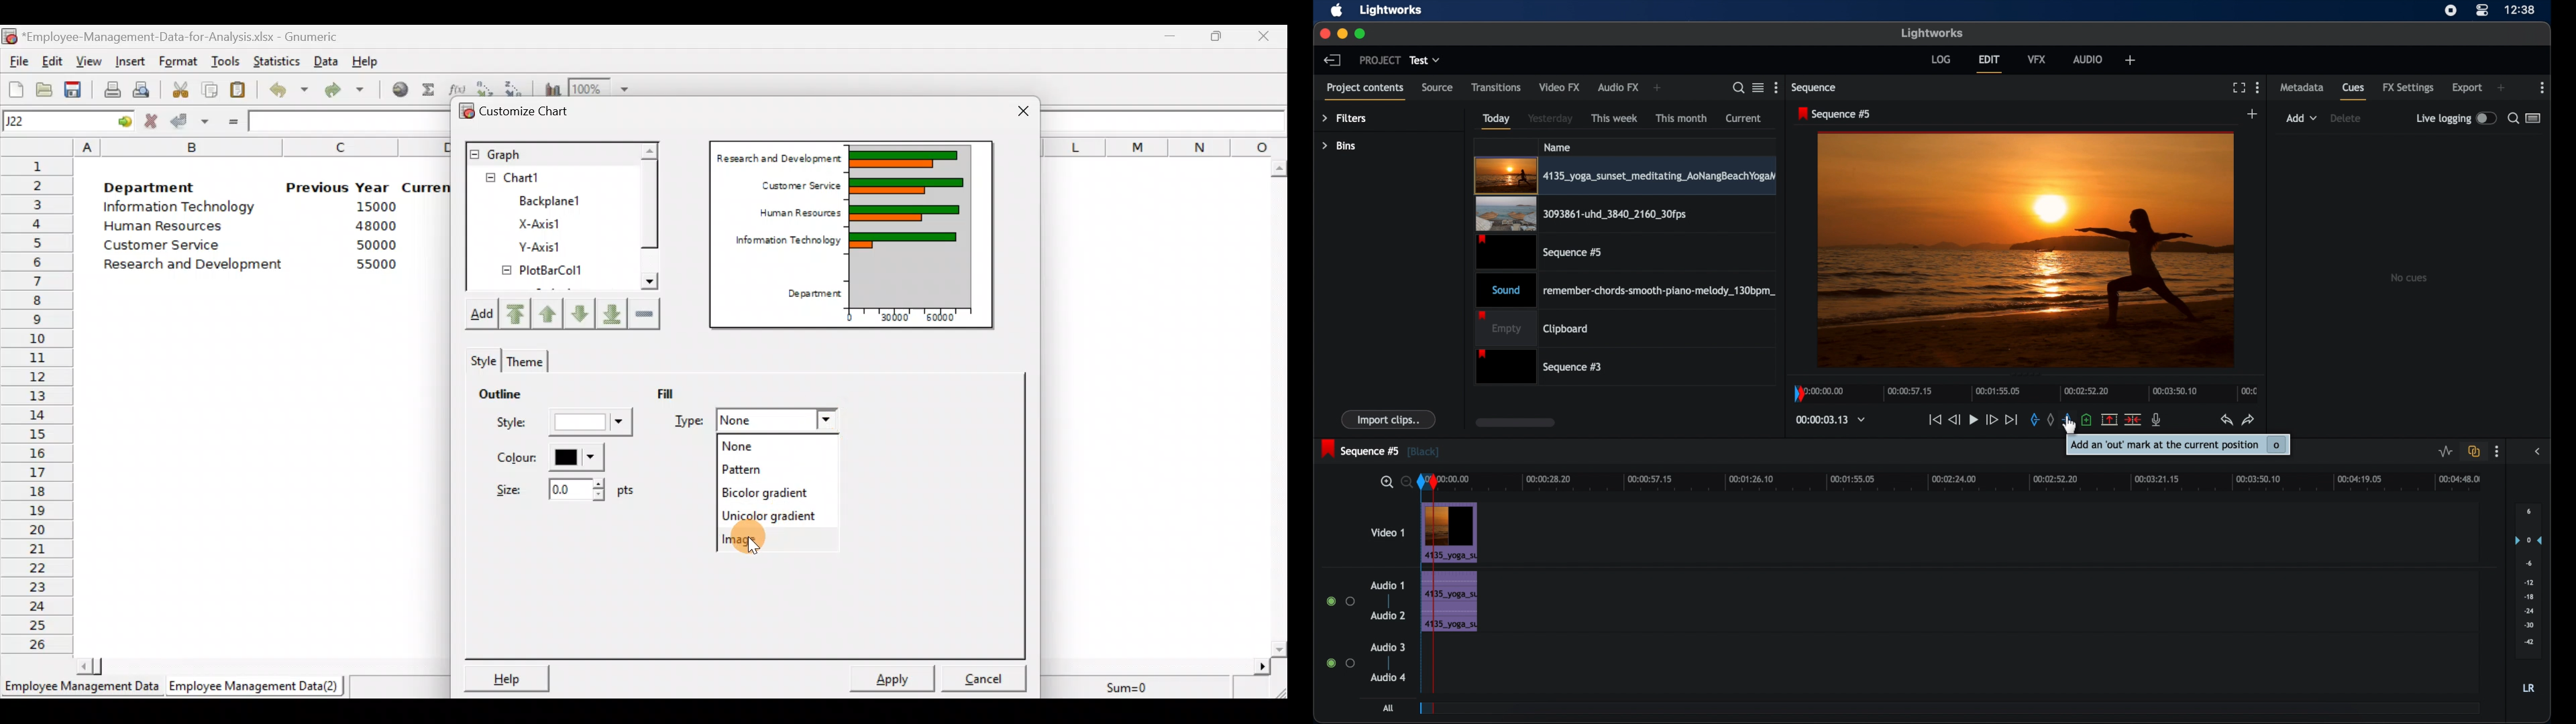 Image resolution: width=2576 pixels, height=728 pixels. Describe the element at coordinates (2157, 420) in the screenshot. I see `mic` at that location.